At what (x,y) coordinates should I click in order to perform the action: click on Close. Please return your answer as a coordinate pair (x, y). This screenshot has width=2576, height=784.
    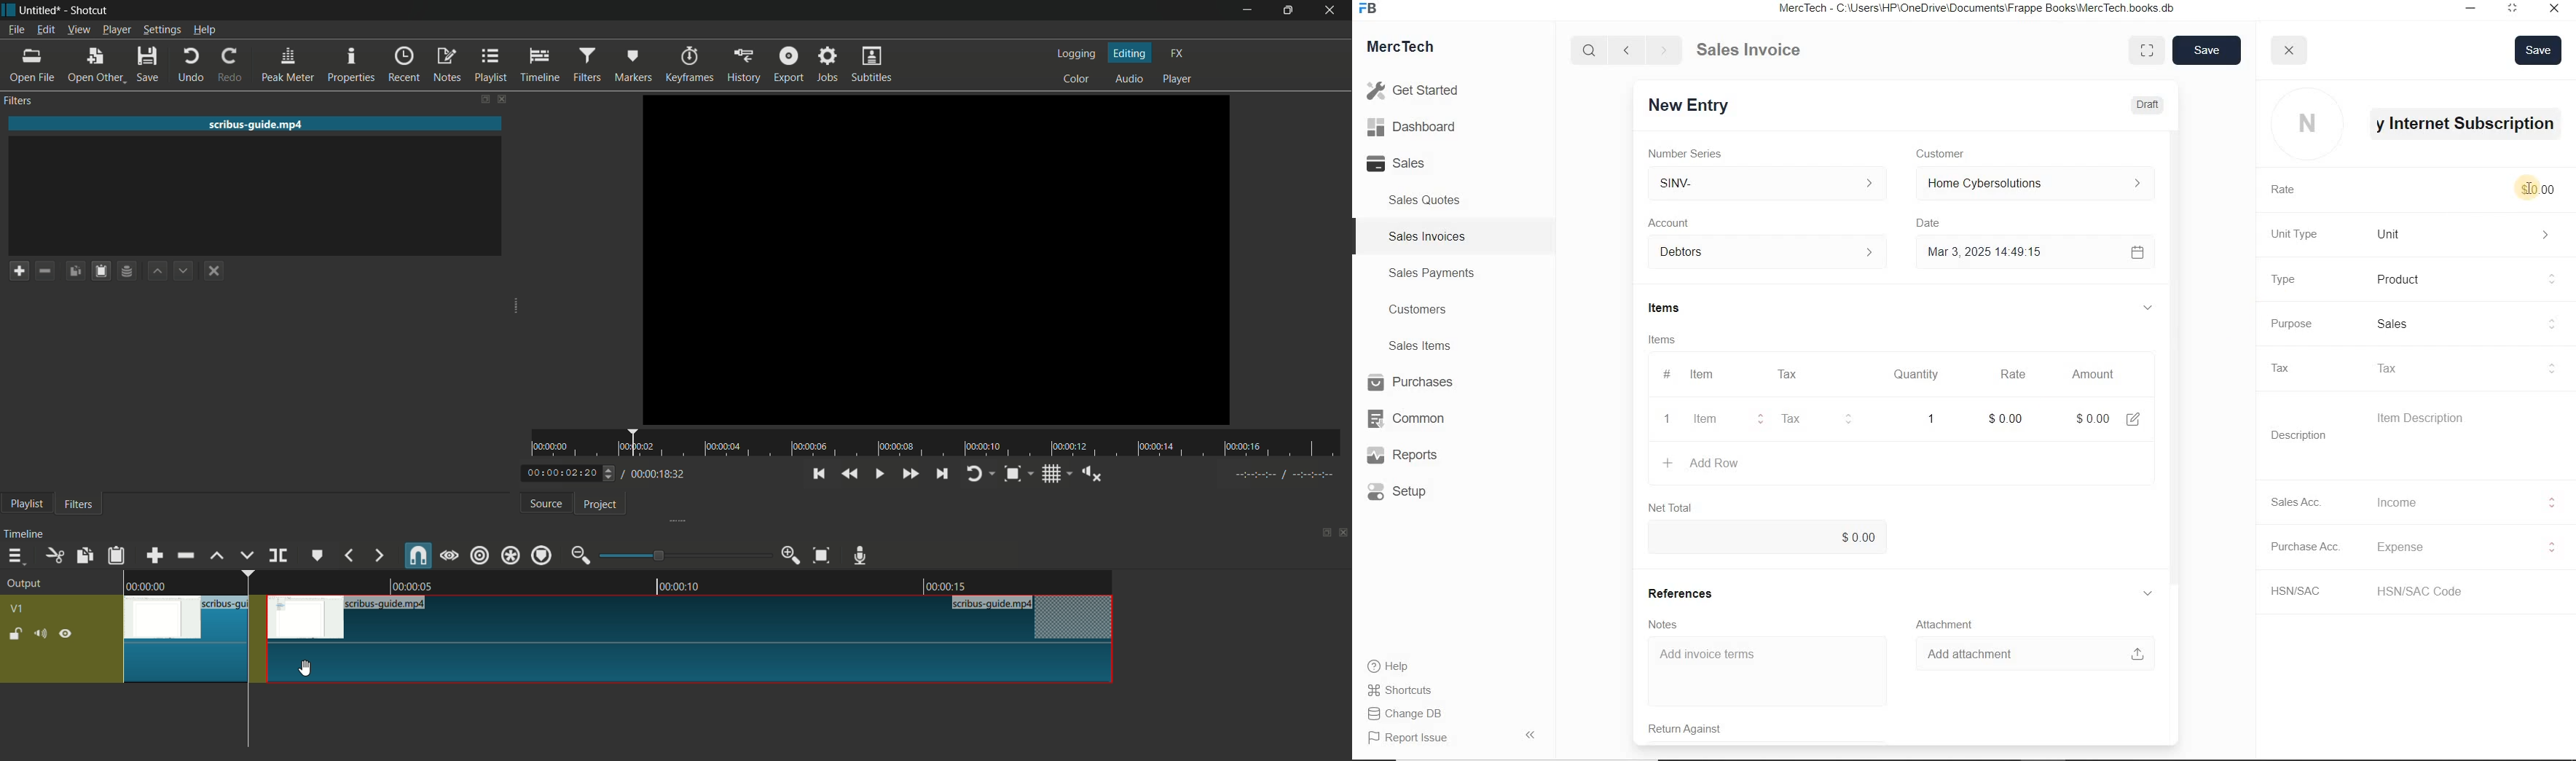
    Looking at the image, I should click on (2553, 10).